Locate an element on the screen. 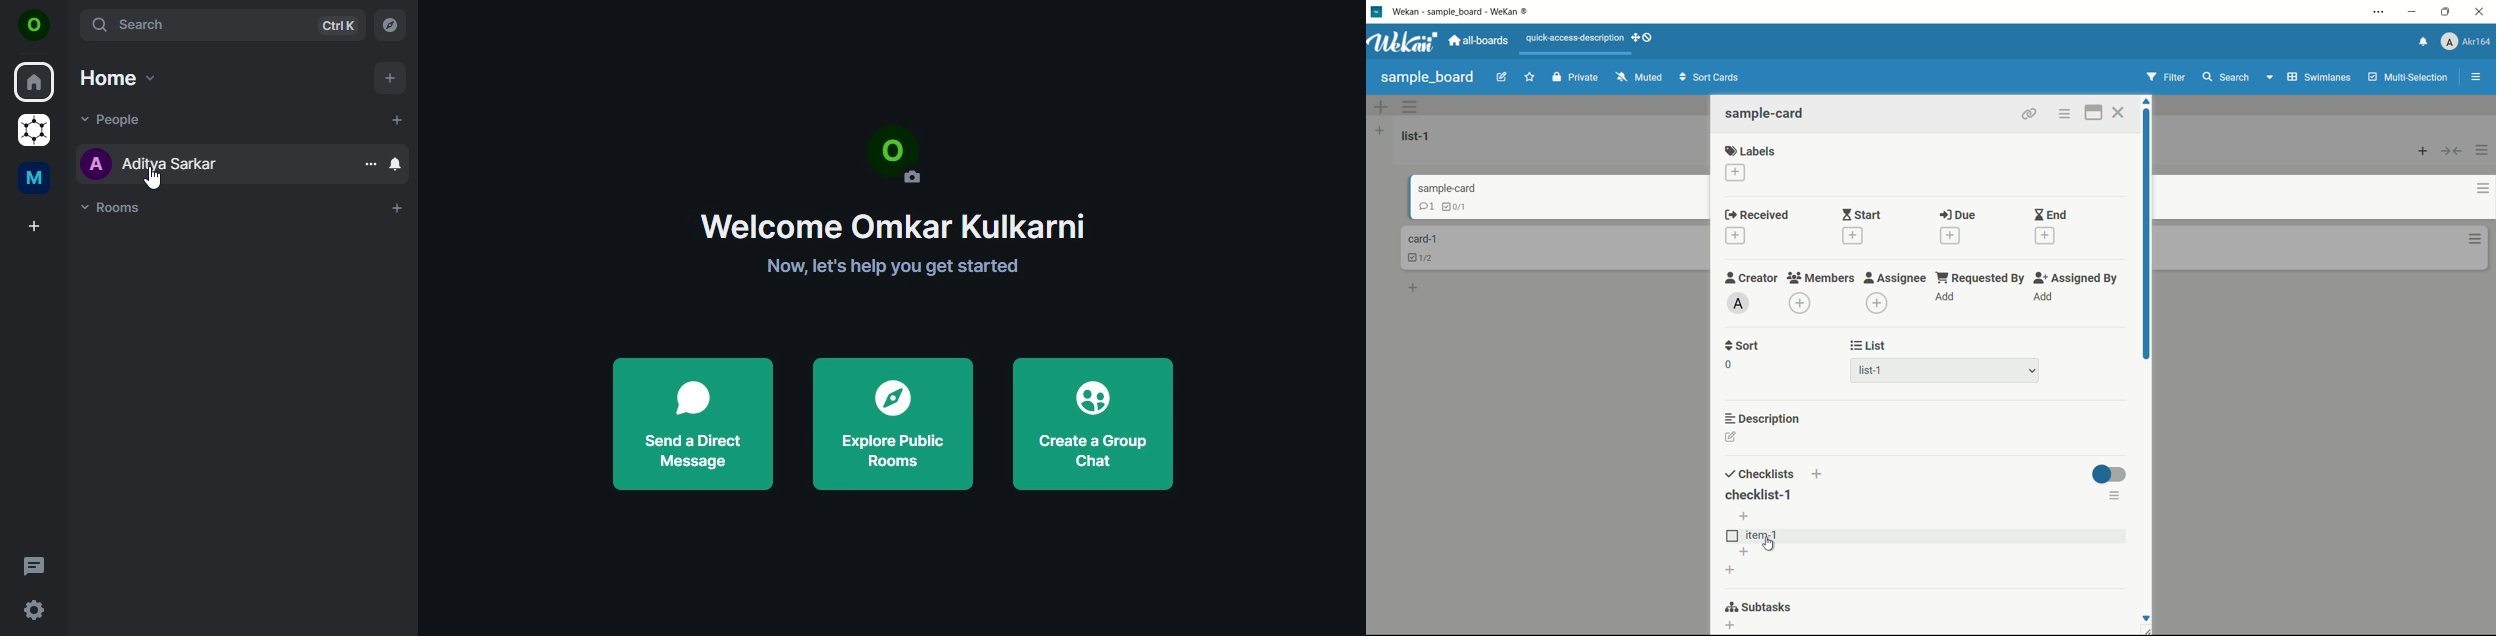 Image resolution: width=2520 pixels, height=644 pixels. members is located at coordinates (1819, 278).